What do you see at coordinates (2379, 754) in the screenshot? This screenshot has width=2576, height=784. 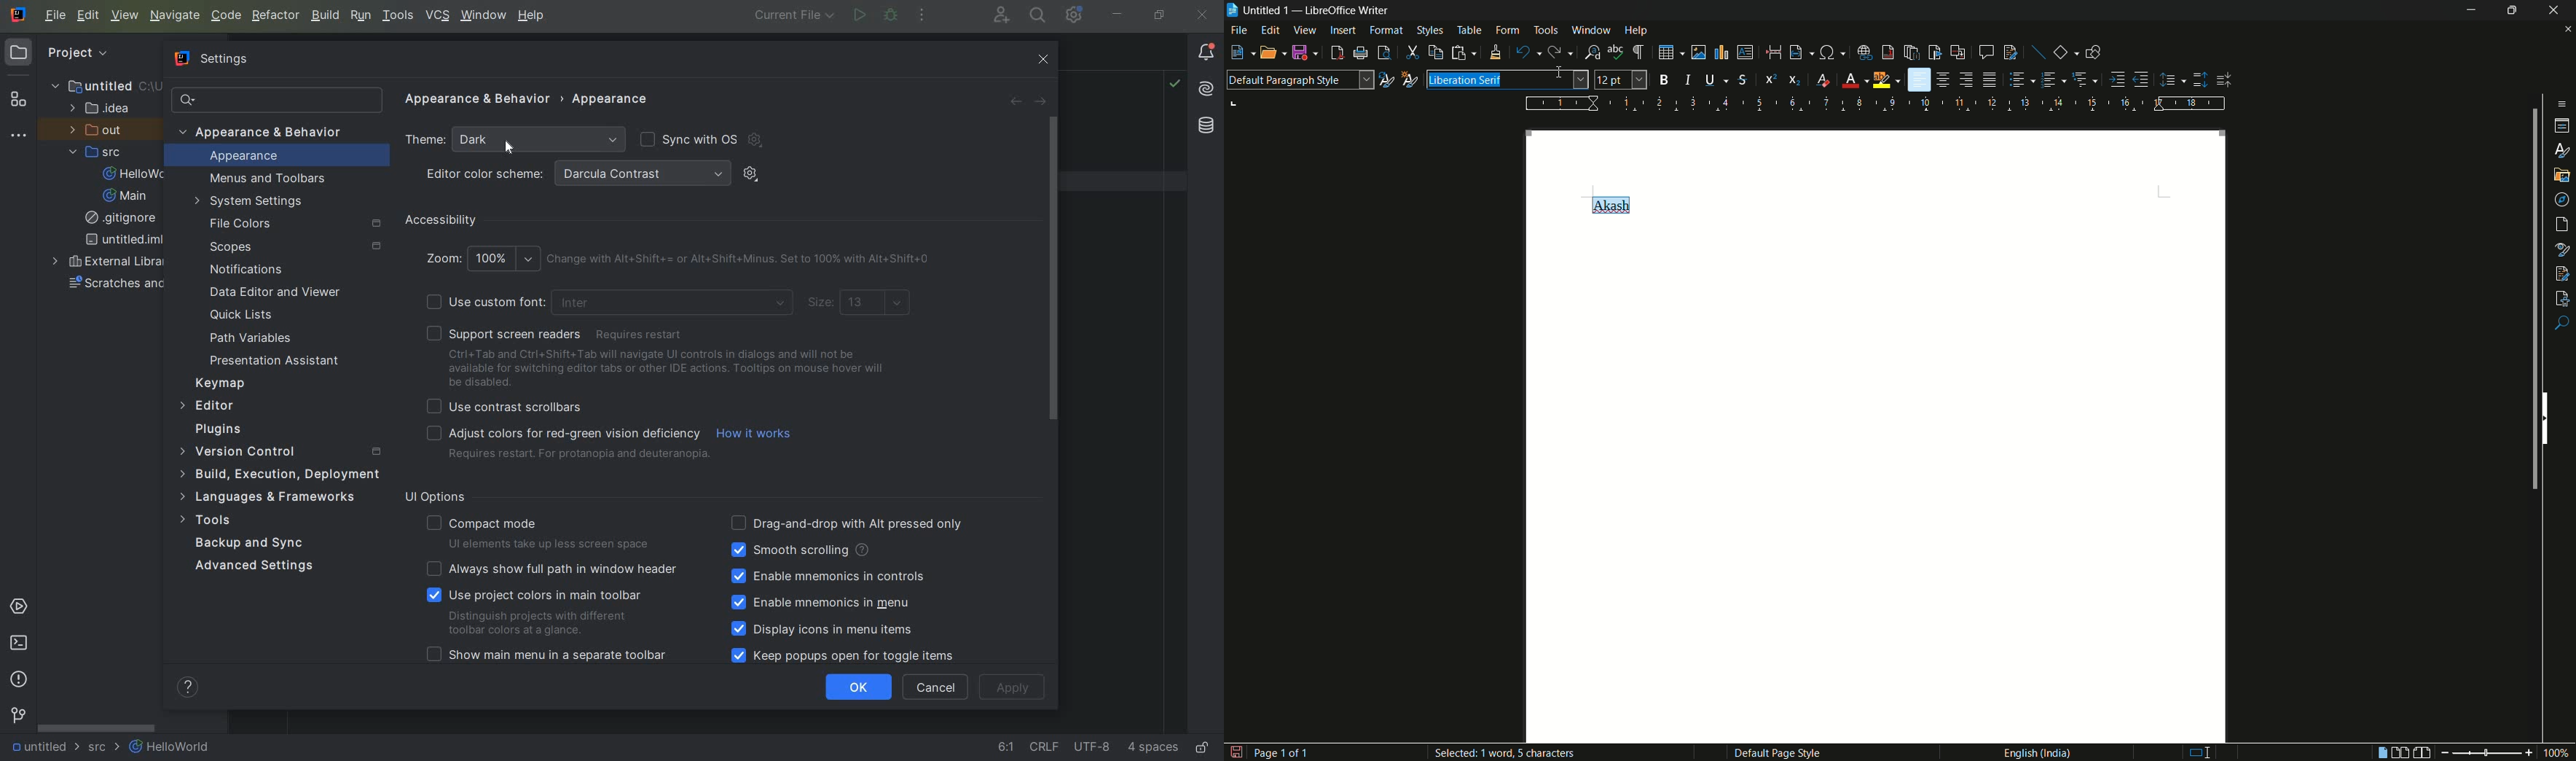 I see `single page` at bounding box center [2379, 754].